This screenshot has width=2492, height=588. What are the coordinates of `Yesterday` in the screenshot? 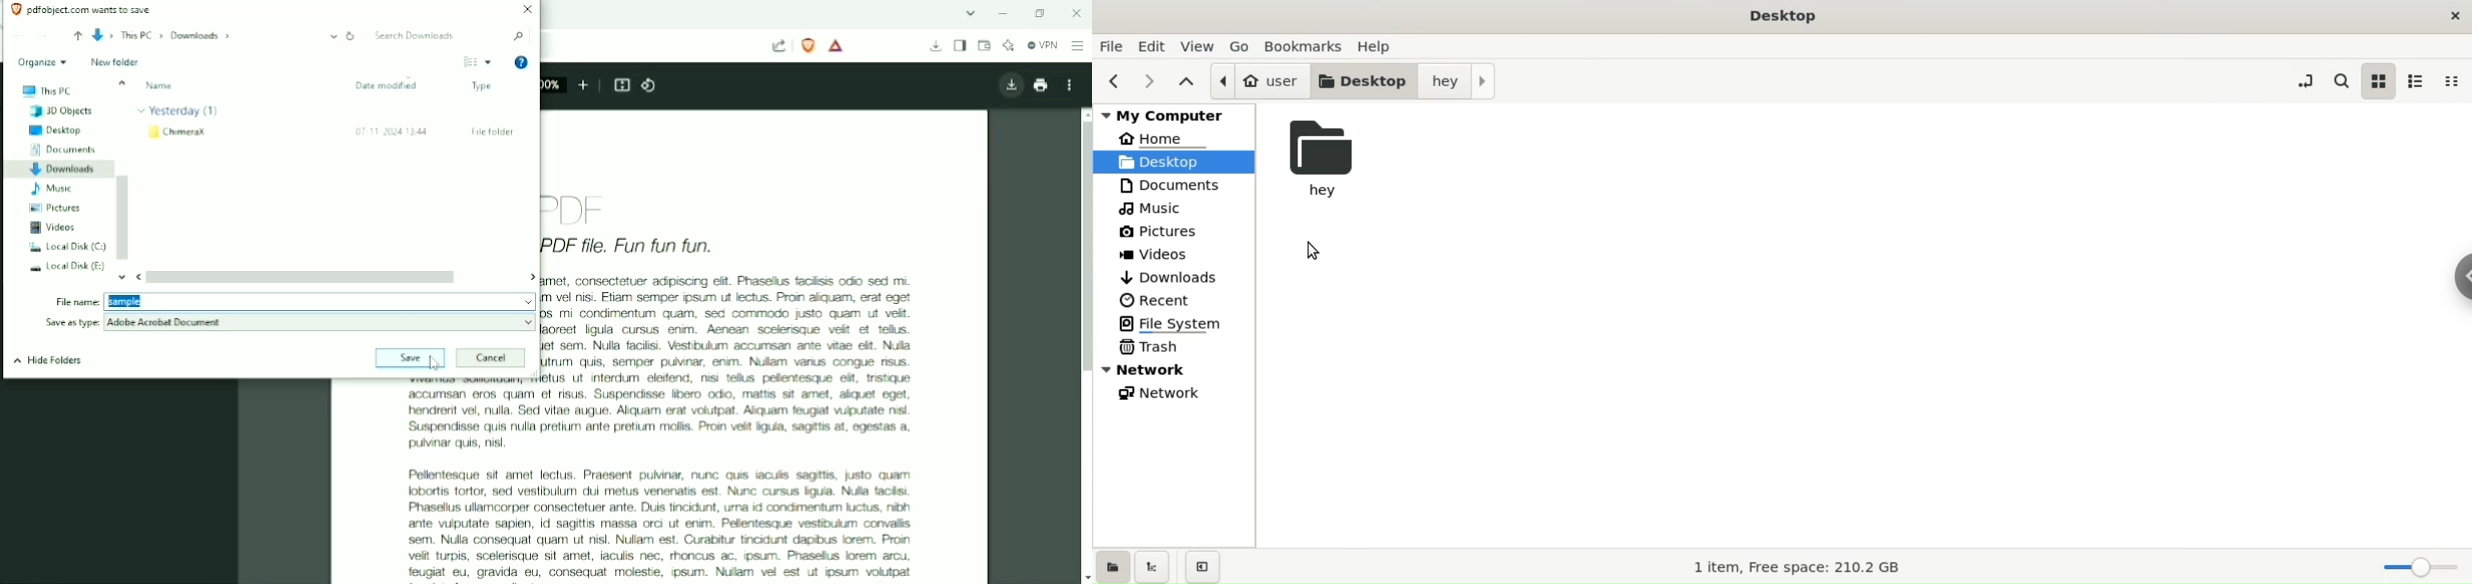 It's located at (180, 111).